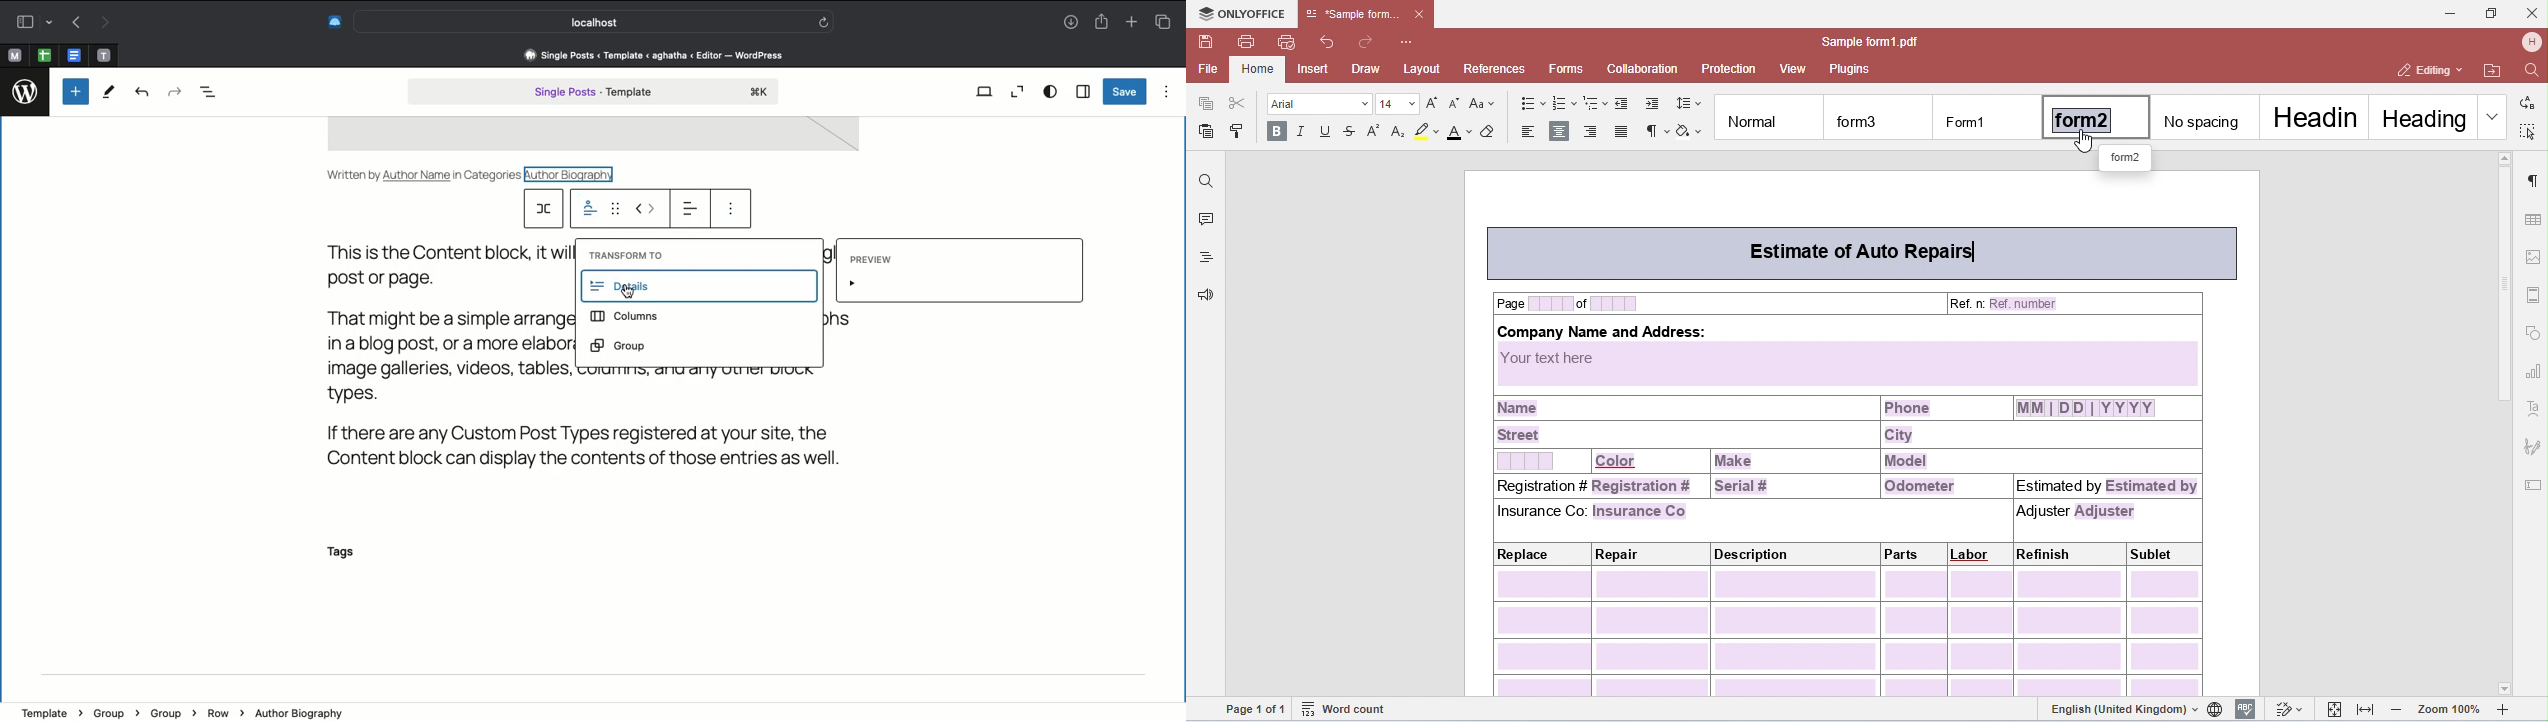 Image resolution: width=2548 pixels, height=728 pixels. Describe the element at coordinates (50, 708) in the screenshot. I see `template` at that location.